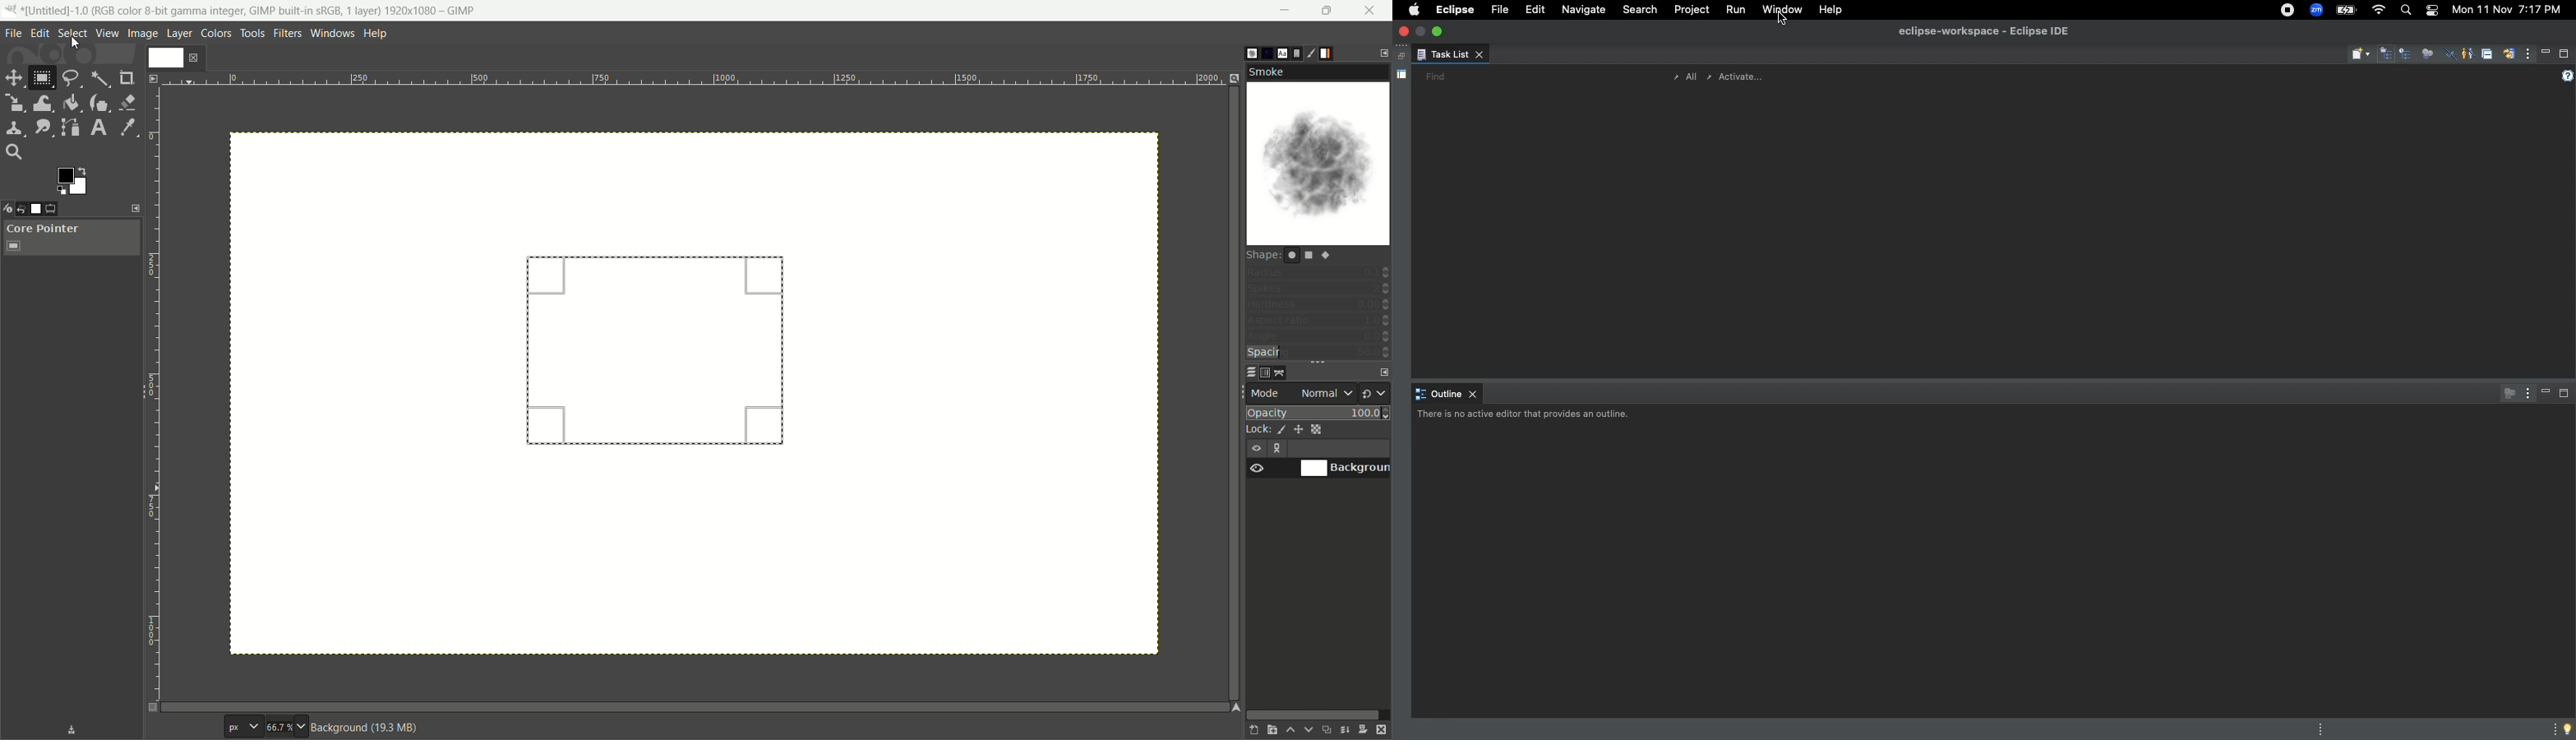 The height and width of the screenshot is (756, 2576). What do you see at coordinates (180, 33) in the screenshot?
I see `layer` at bounding box center [180, 33].